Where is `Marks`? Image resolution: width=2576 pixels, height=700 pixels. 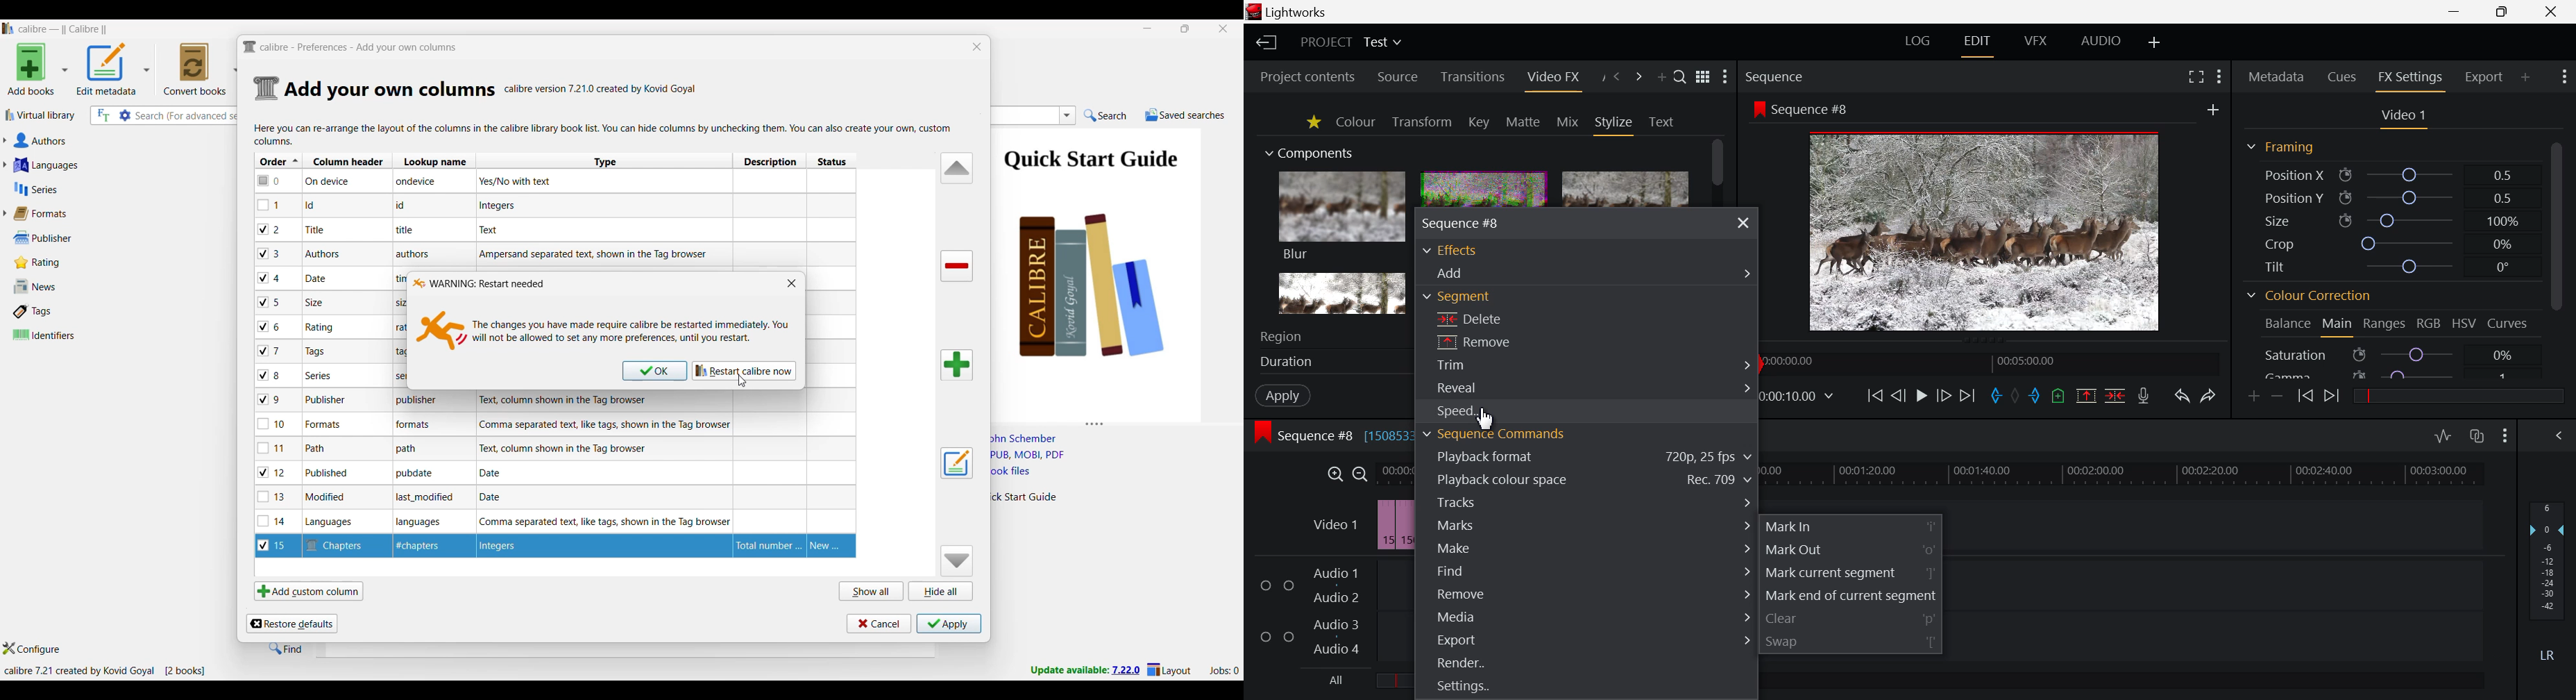 Marks is located at coordinates (1588, 526).